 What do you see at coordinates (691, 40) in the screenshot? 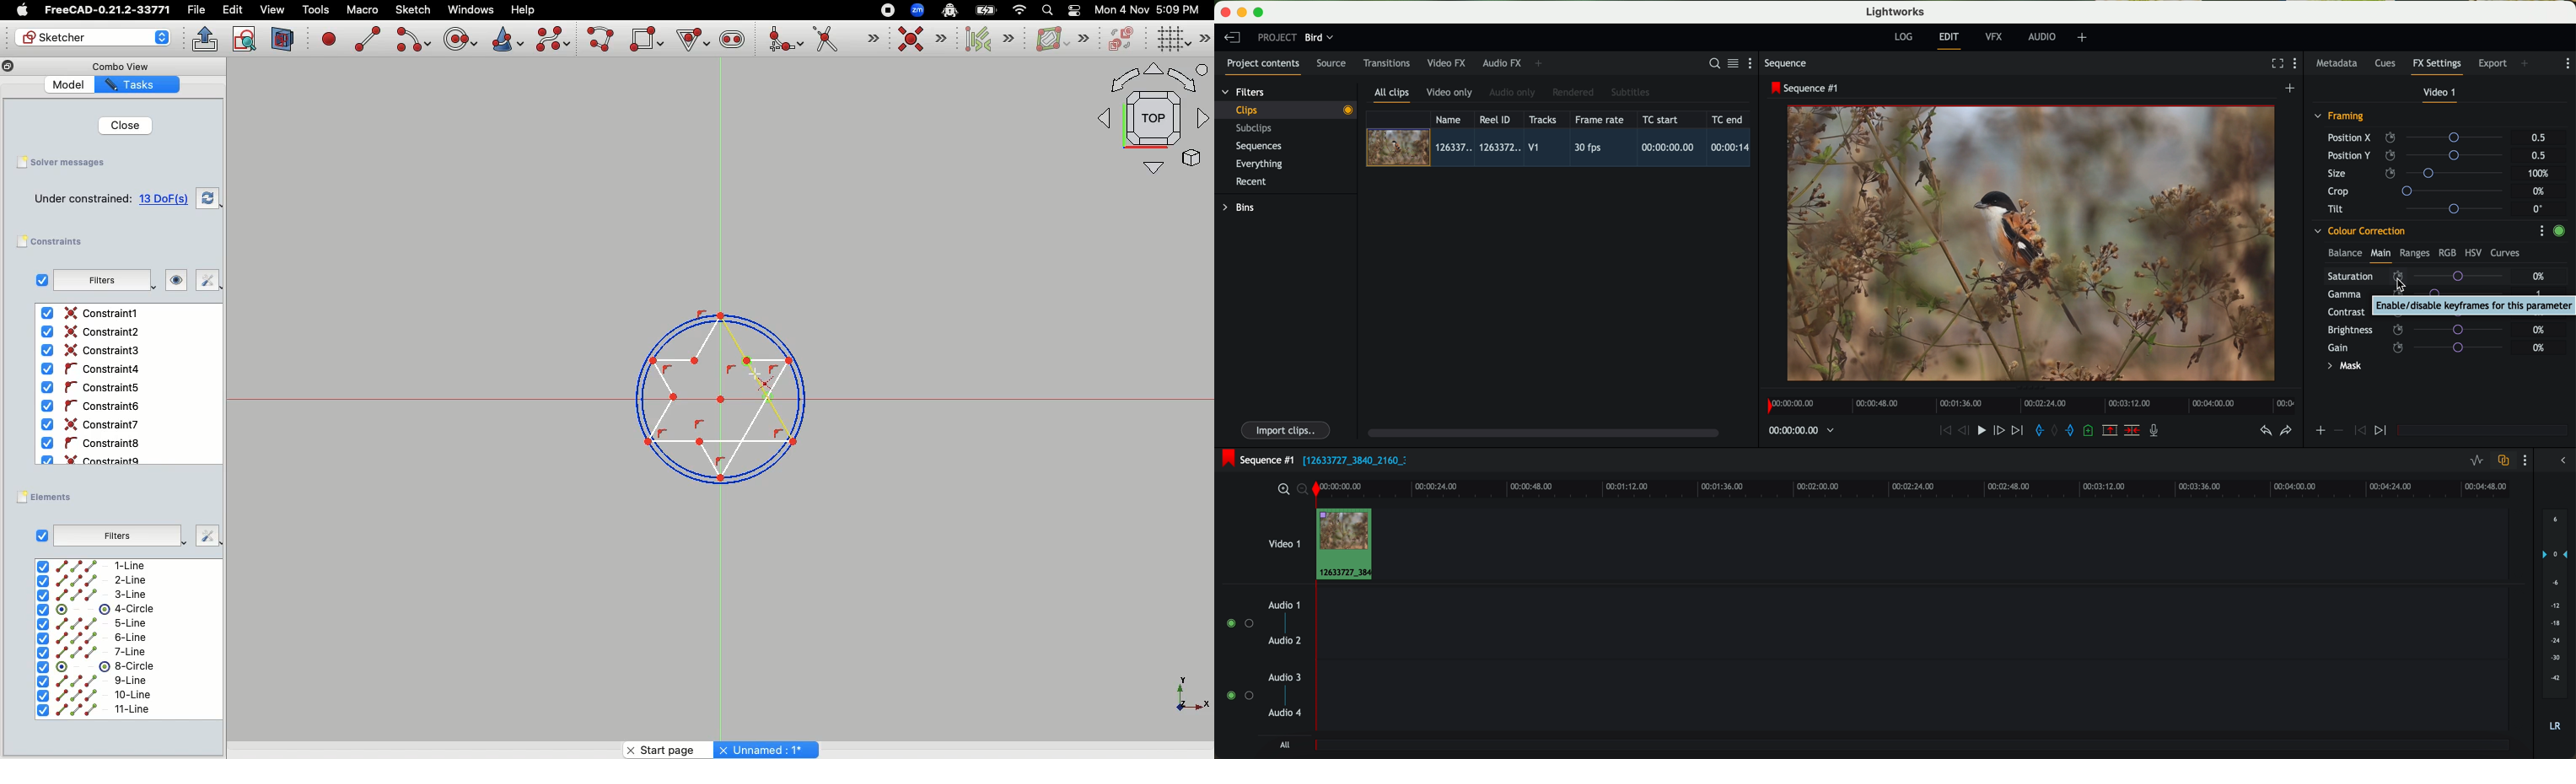
I see `Create Regular Polygon` at bounding box center [691, 40].